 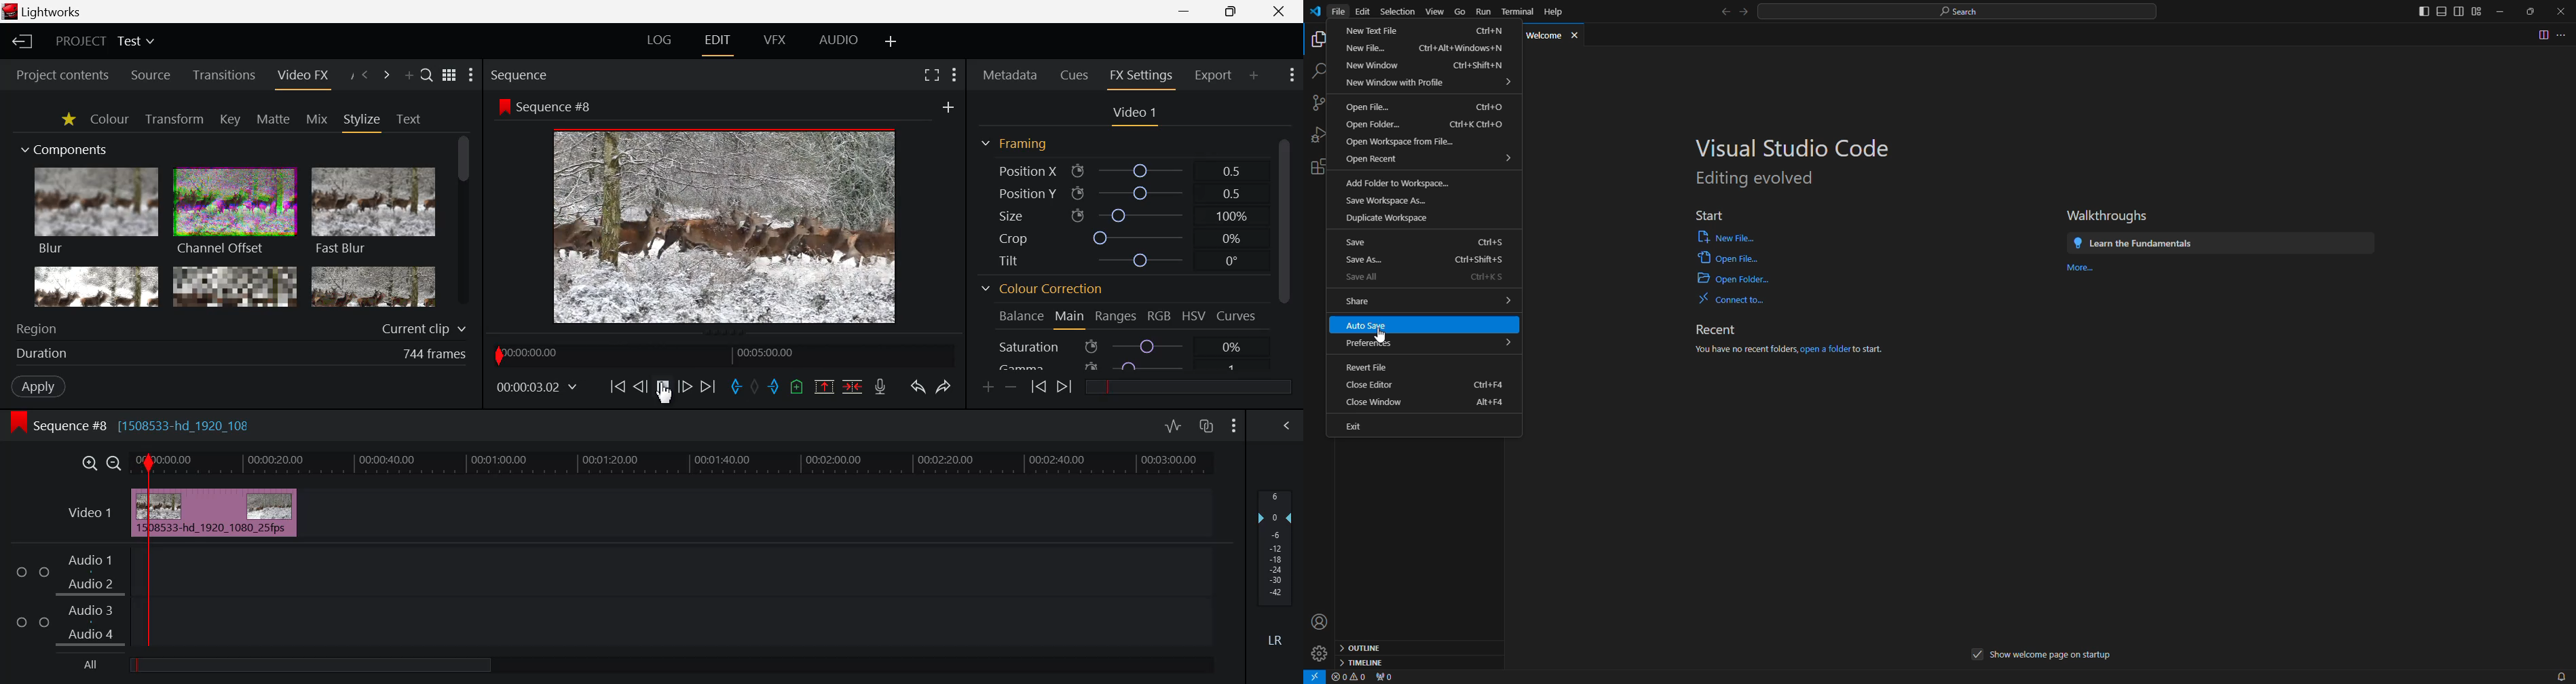 I want to click on open folder, so click(x=1374, y=125).